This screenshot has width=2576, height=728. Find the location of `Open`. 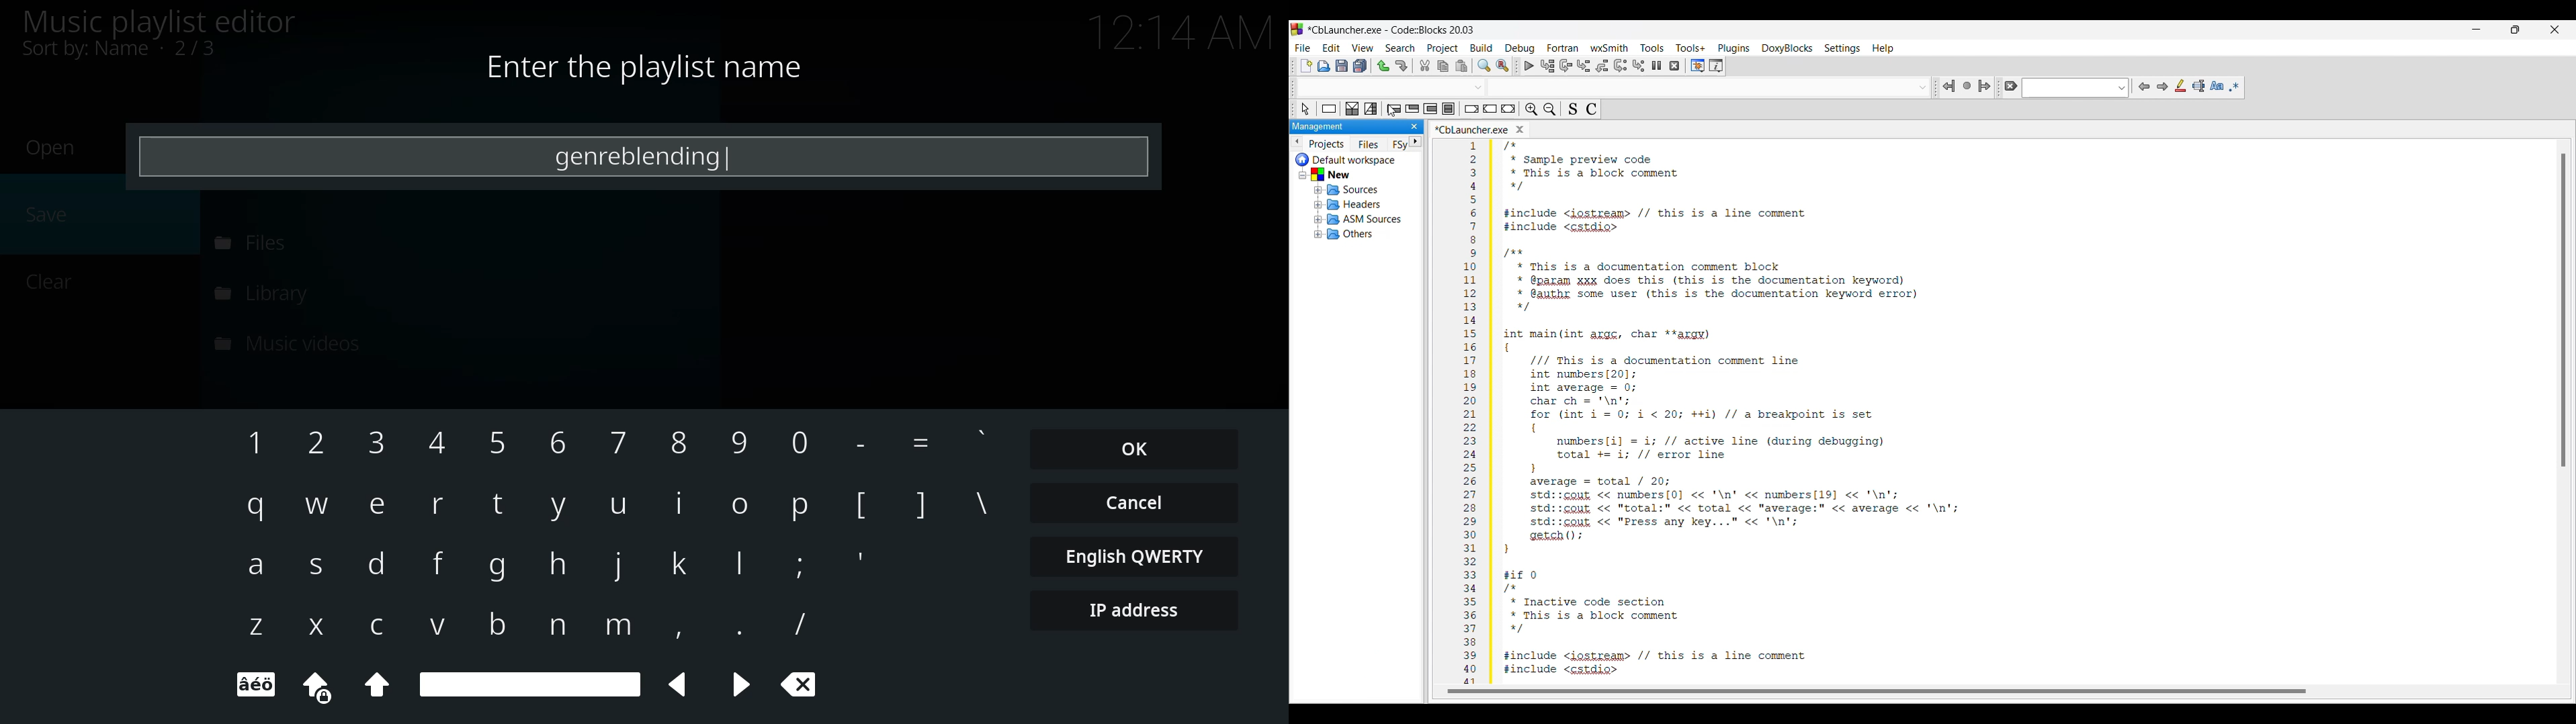

Open is located at coordinates (1324, 66).